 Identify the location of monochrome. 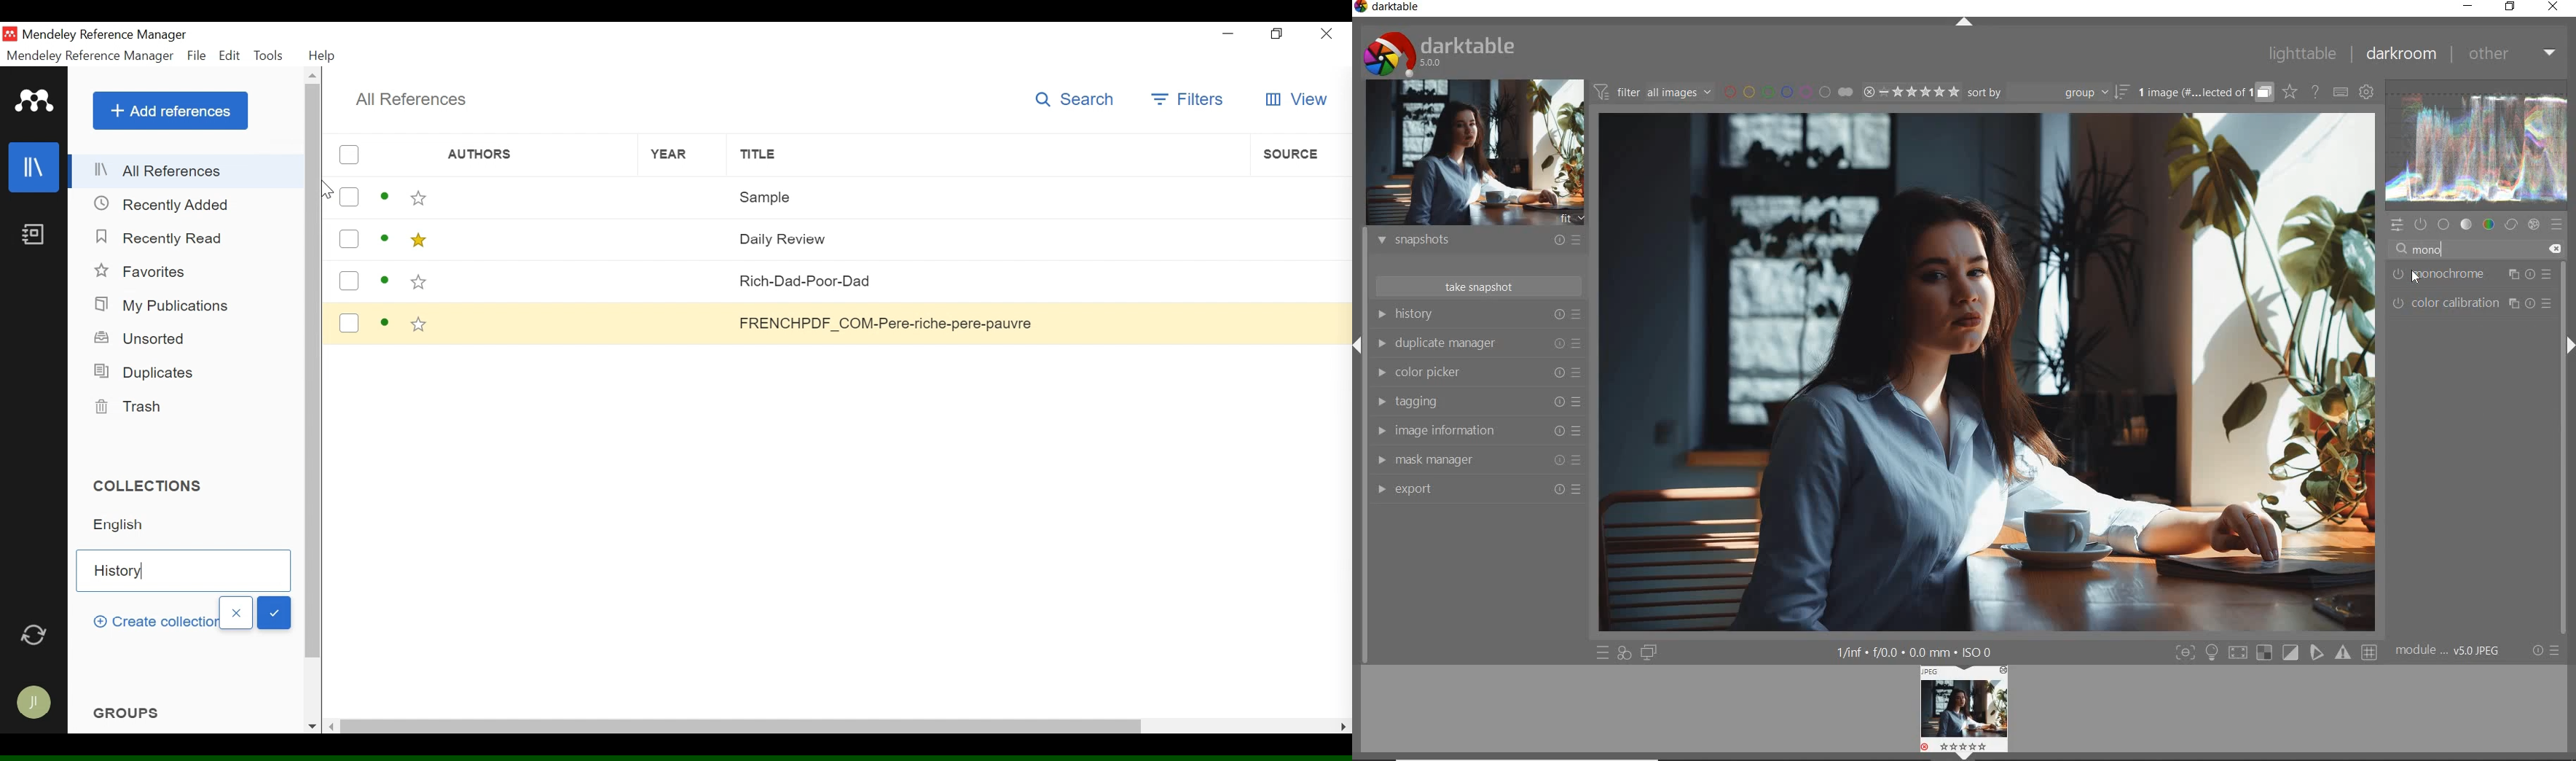
(2470, 274).